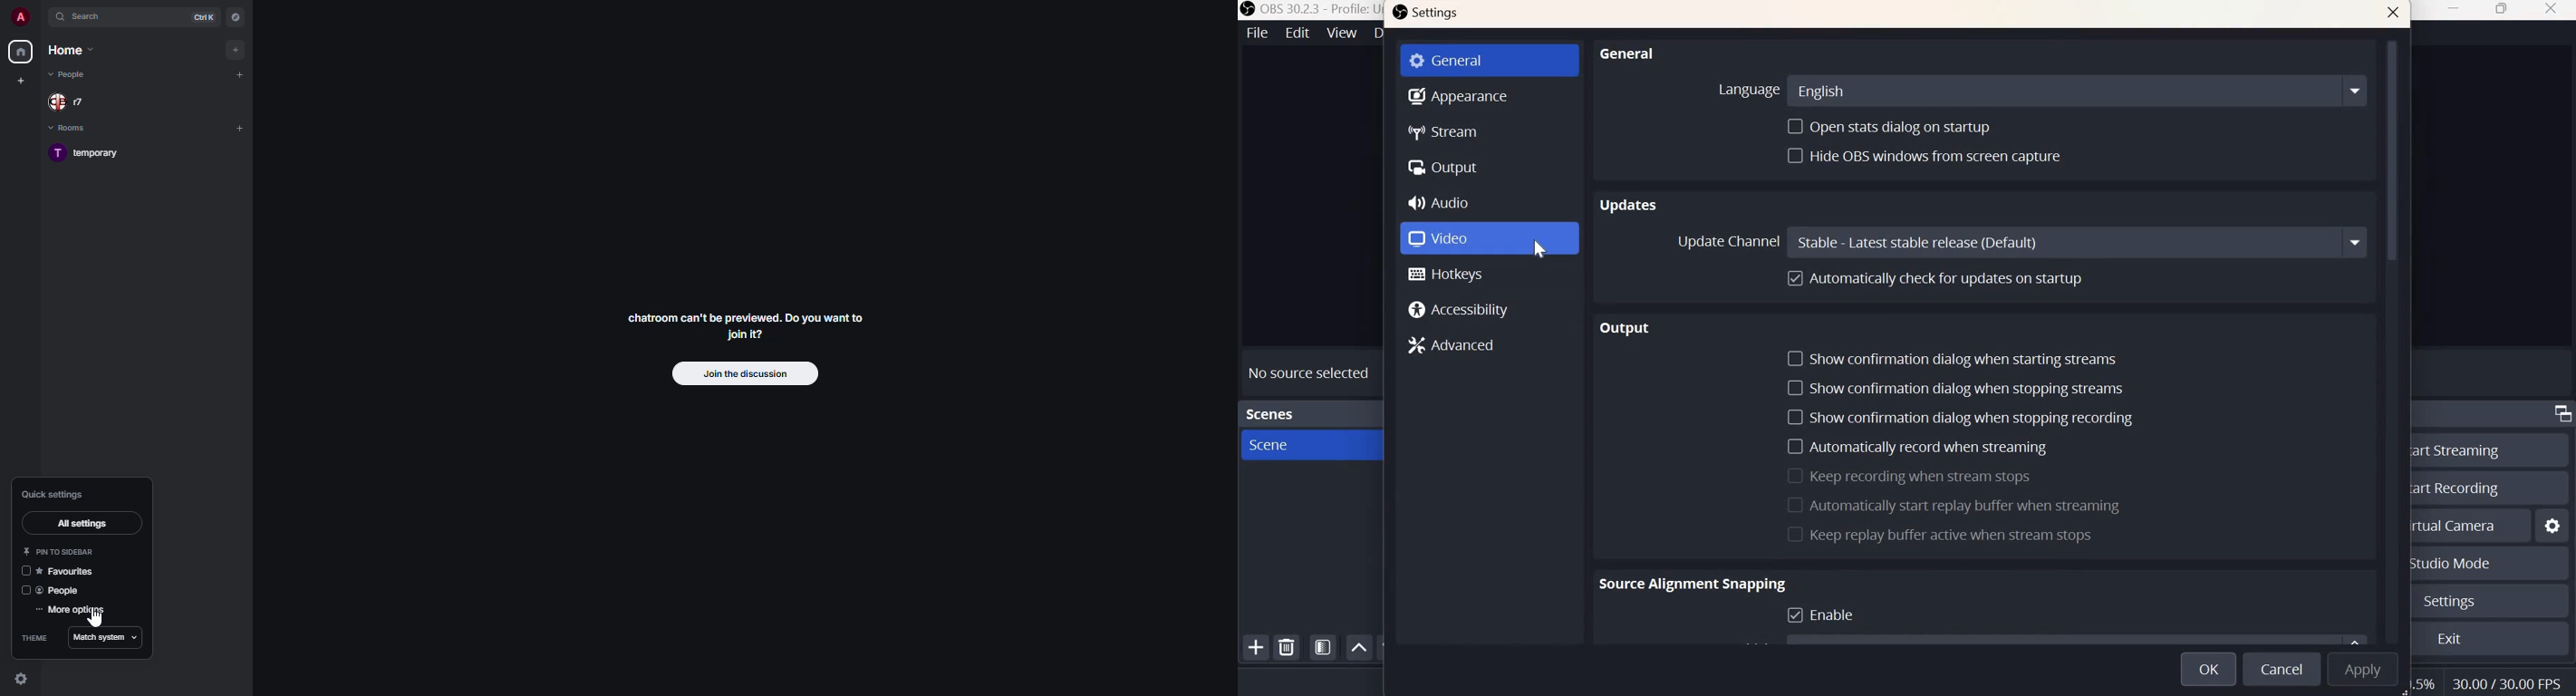 The width and height of the screenshot is (2576, 700). What do you see at coordinates (1427, 15) in the screenshot?
I see `Settings` at bounding box center [1427, 15].